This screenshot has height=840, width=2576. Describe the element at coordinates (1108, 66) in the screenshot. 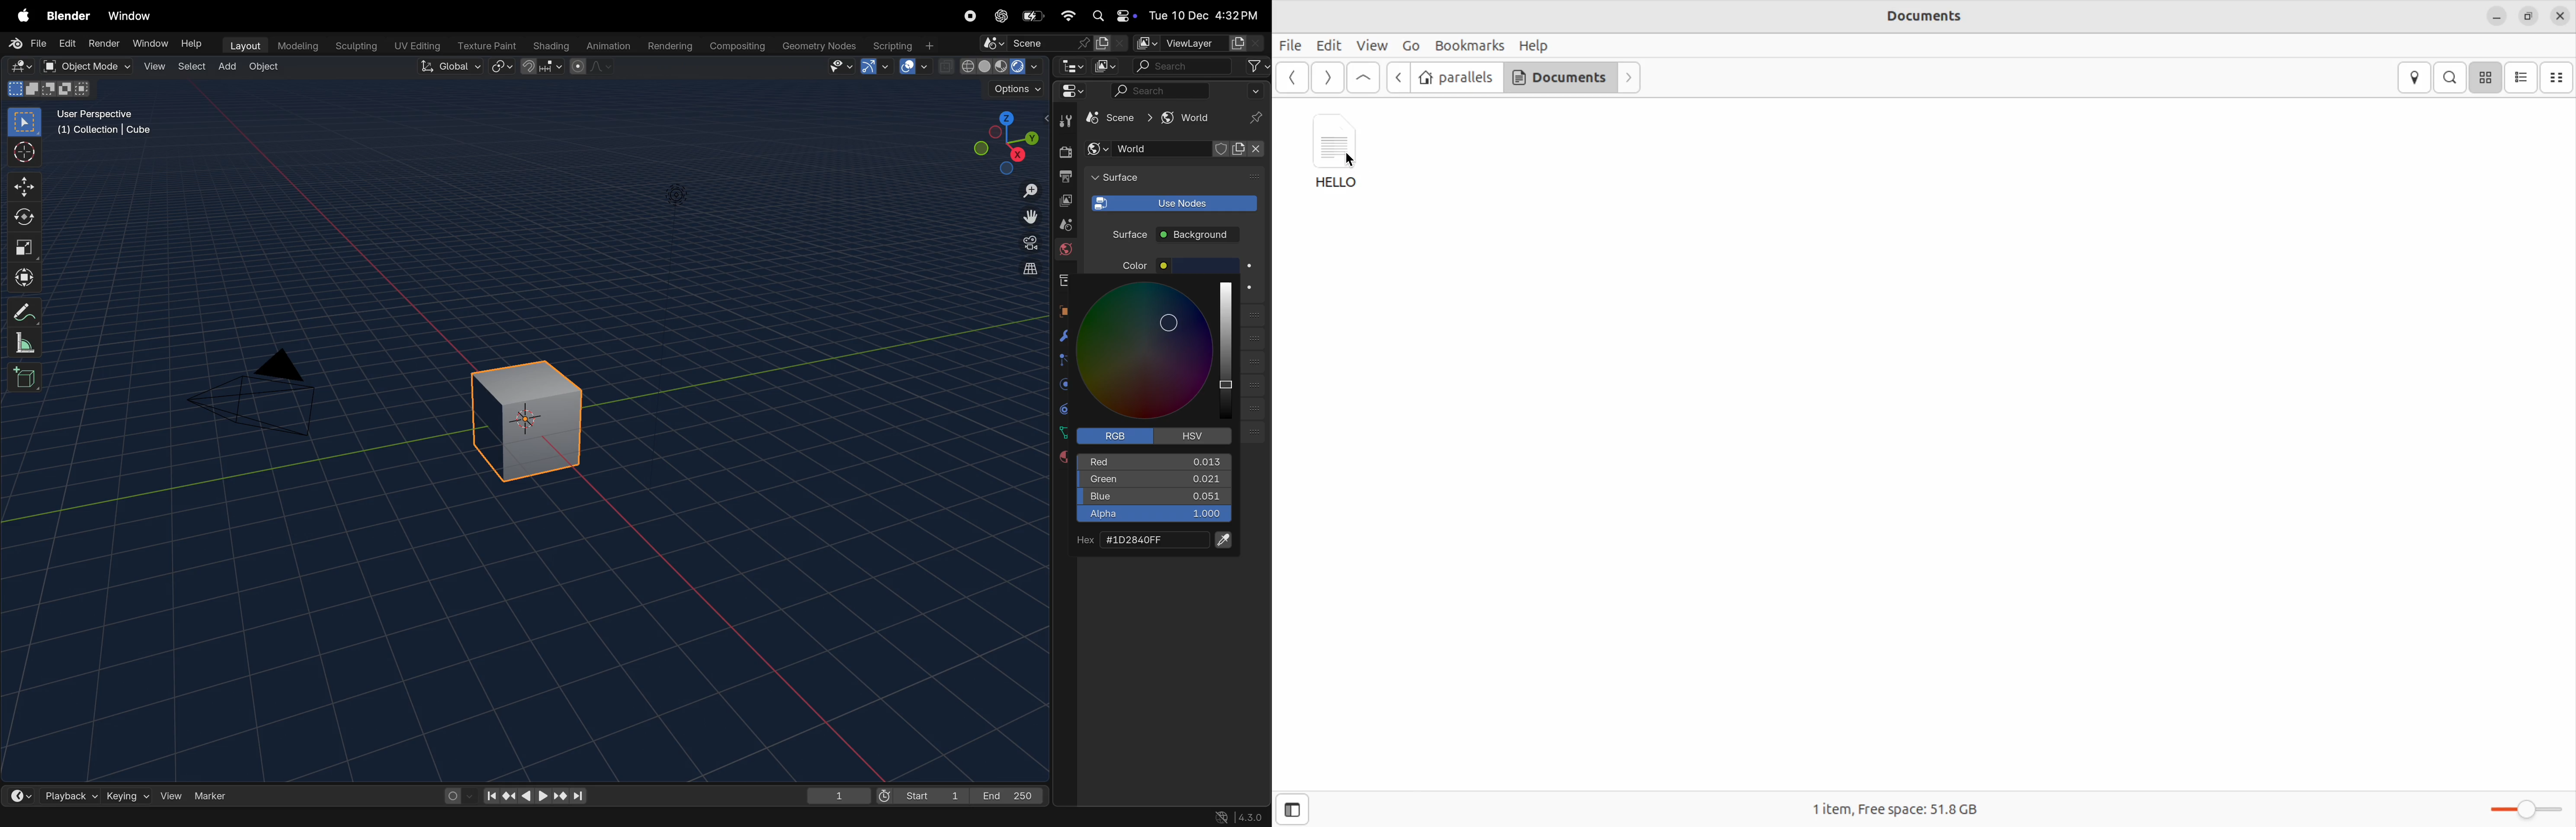

I see `image` at that location.